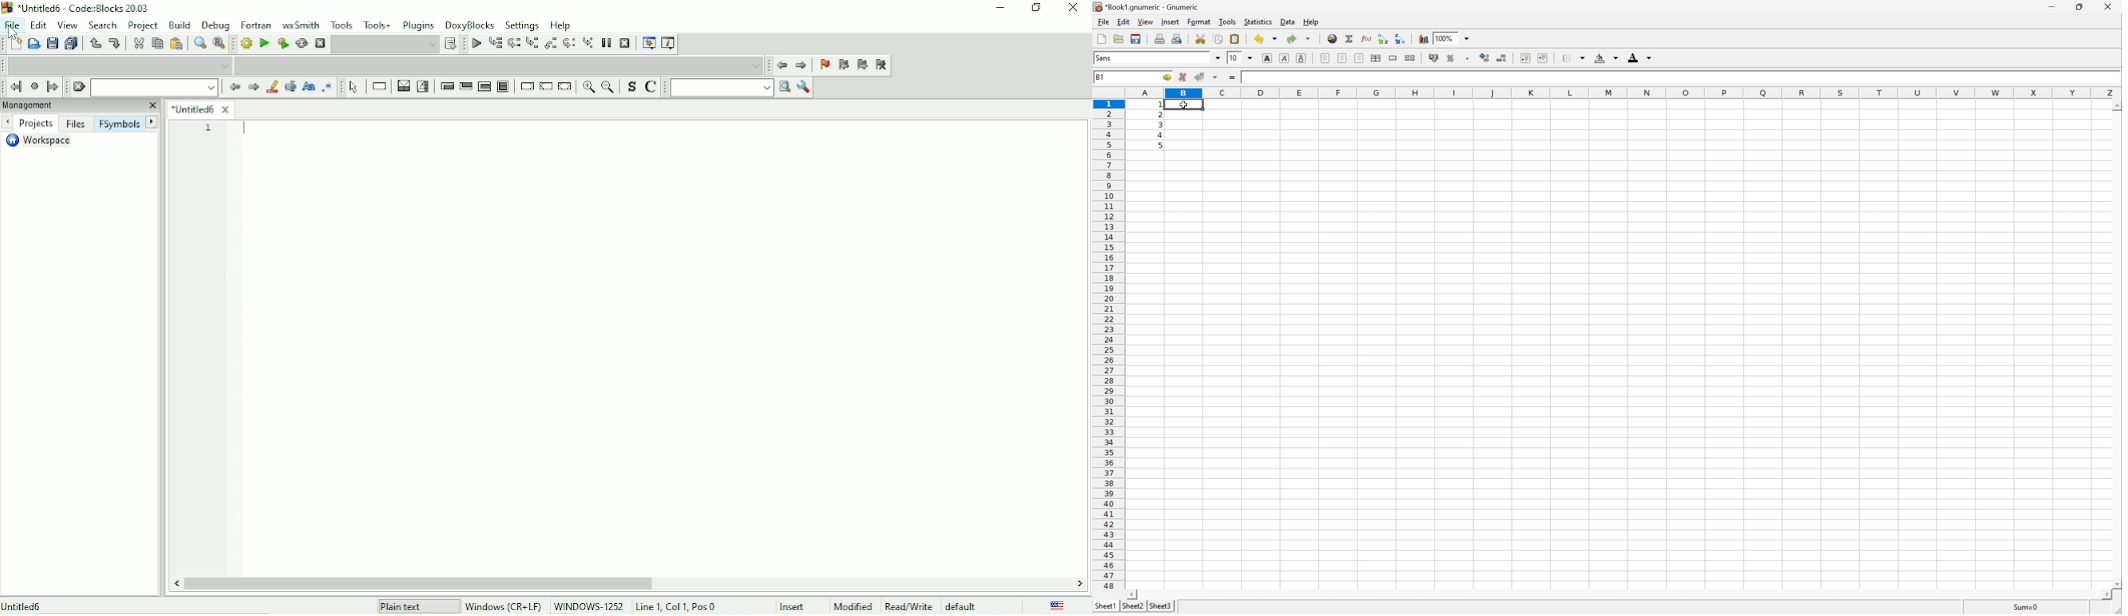 This screenshot has width=2128, height=616. I want to click on Break debugger, so click(605, 43).